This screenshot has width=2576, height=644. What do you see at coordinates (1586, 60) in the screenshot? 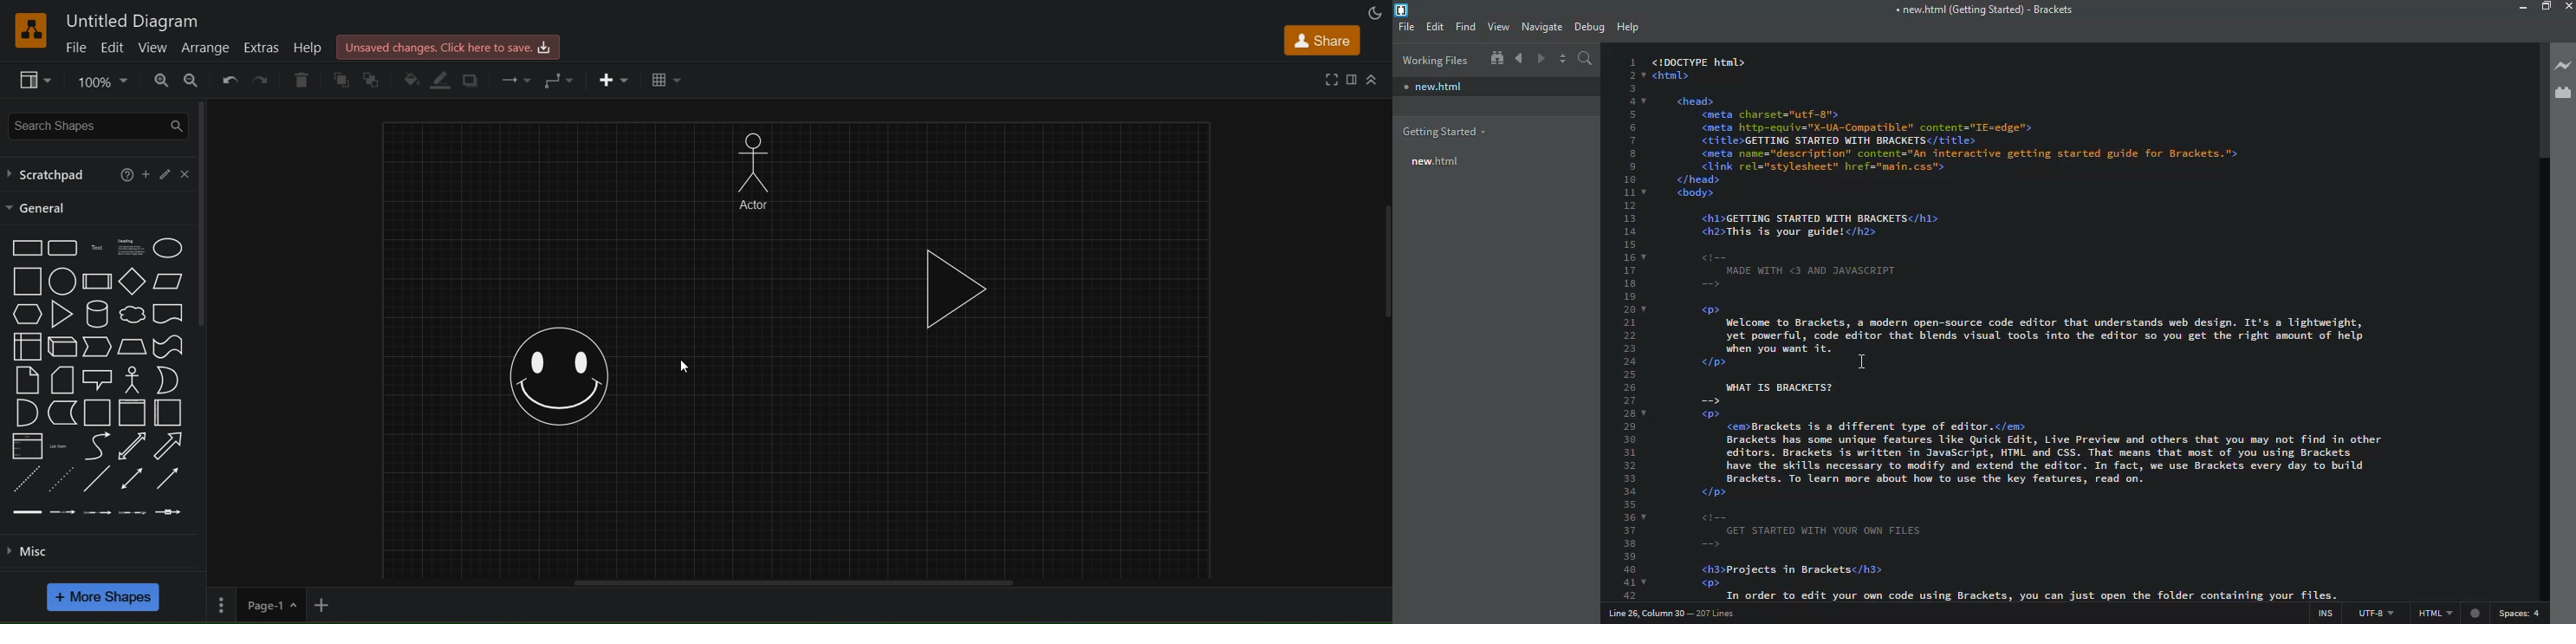
I see `search` at bounding box center [1586, 60].